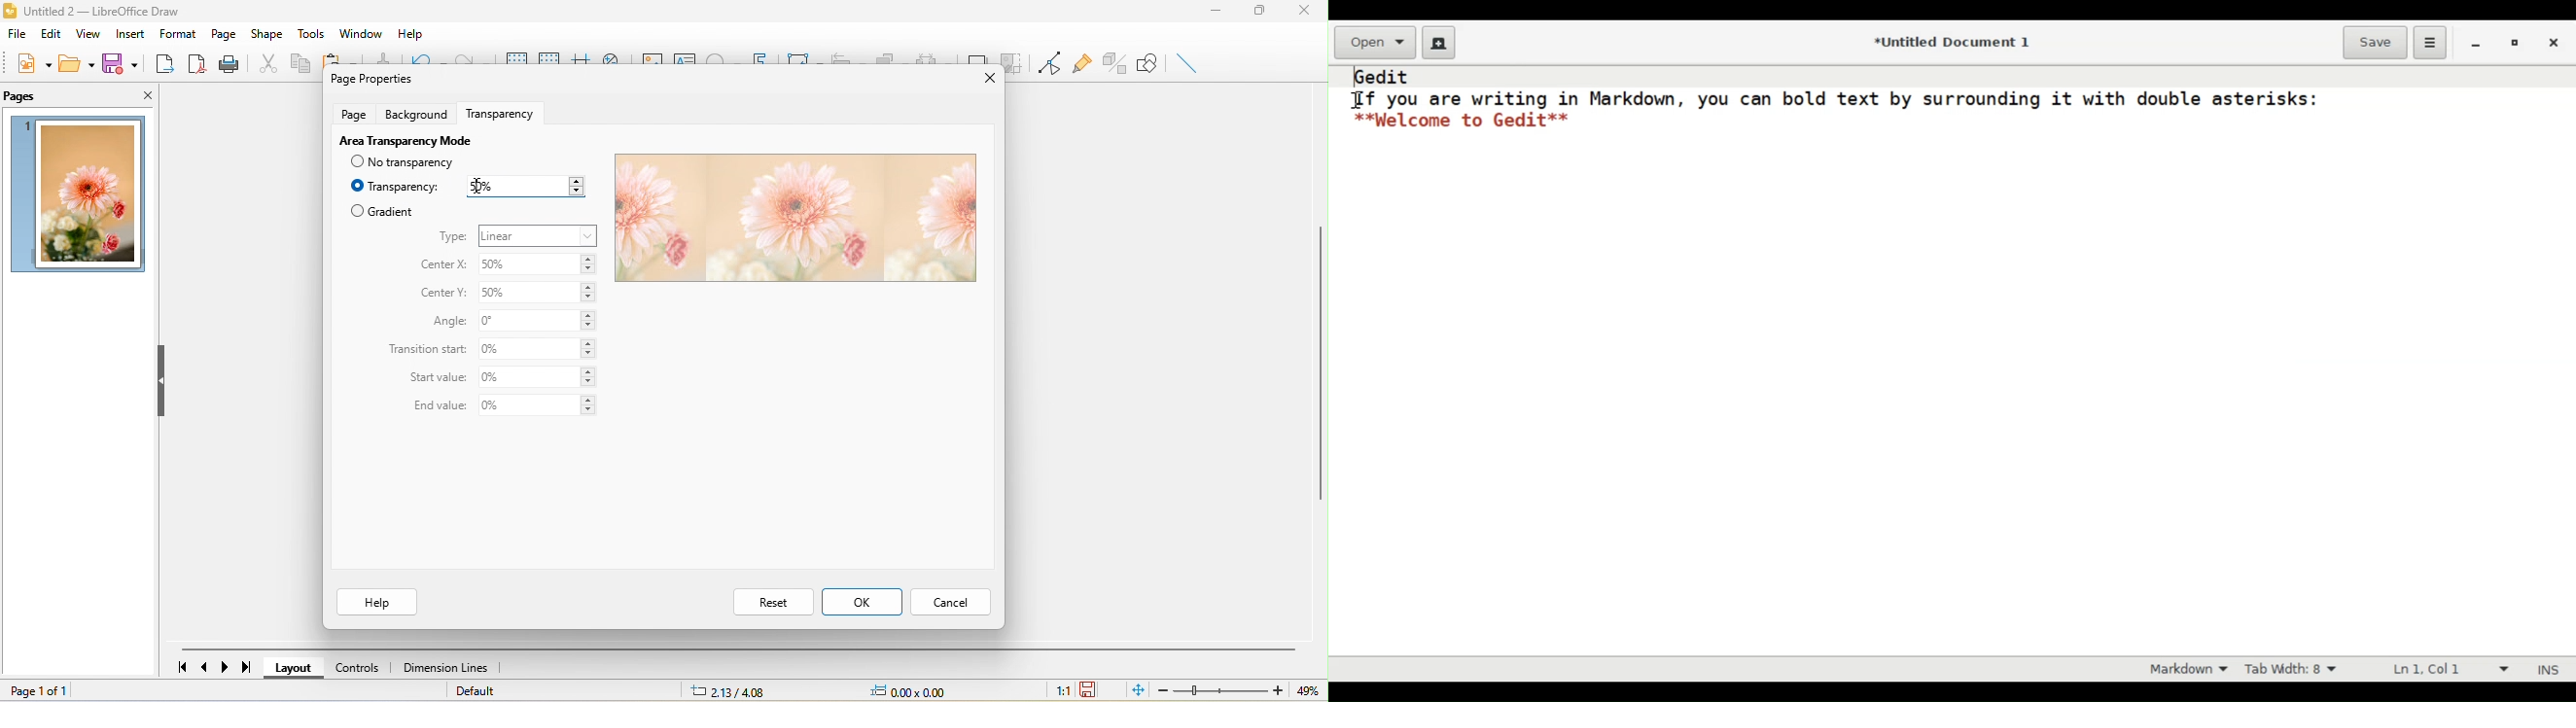 This screenshot has height=728, width=2576. What do you see at coordinates (242, 667) in the screenshot?
I see `last page` at bounding box center [242, 667].